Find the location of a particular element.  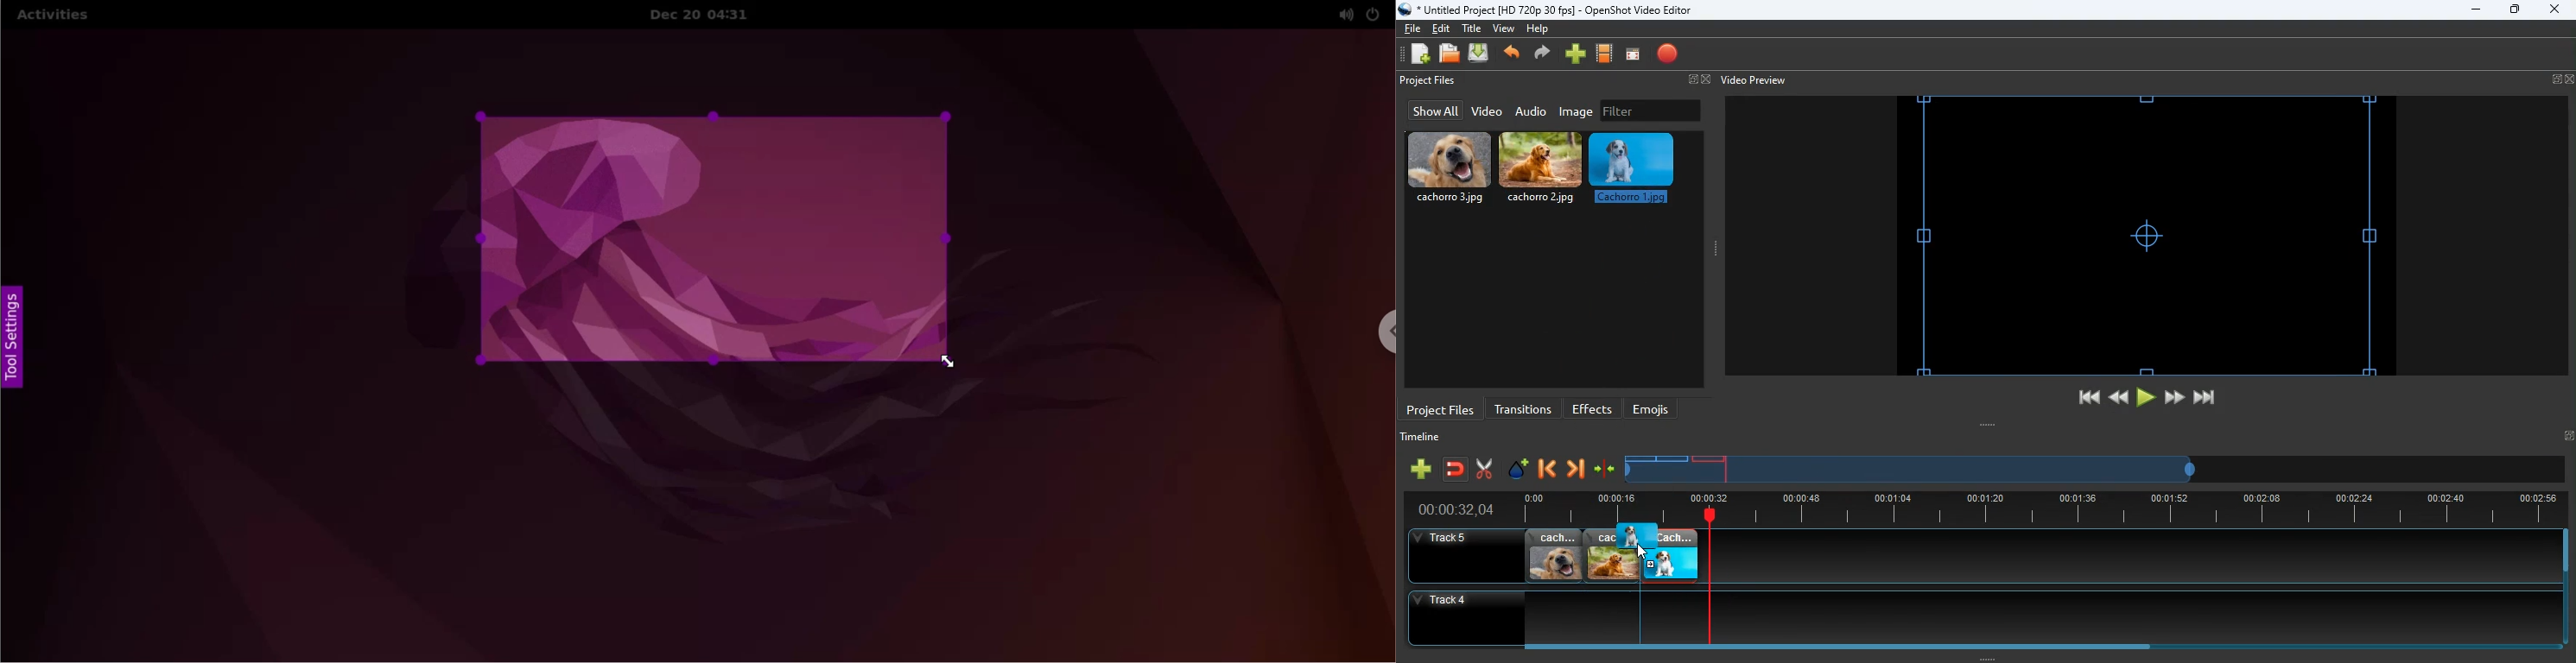

title is located at coordinates (1474, 28).